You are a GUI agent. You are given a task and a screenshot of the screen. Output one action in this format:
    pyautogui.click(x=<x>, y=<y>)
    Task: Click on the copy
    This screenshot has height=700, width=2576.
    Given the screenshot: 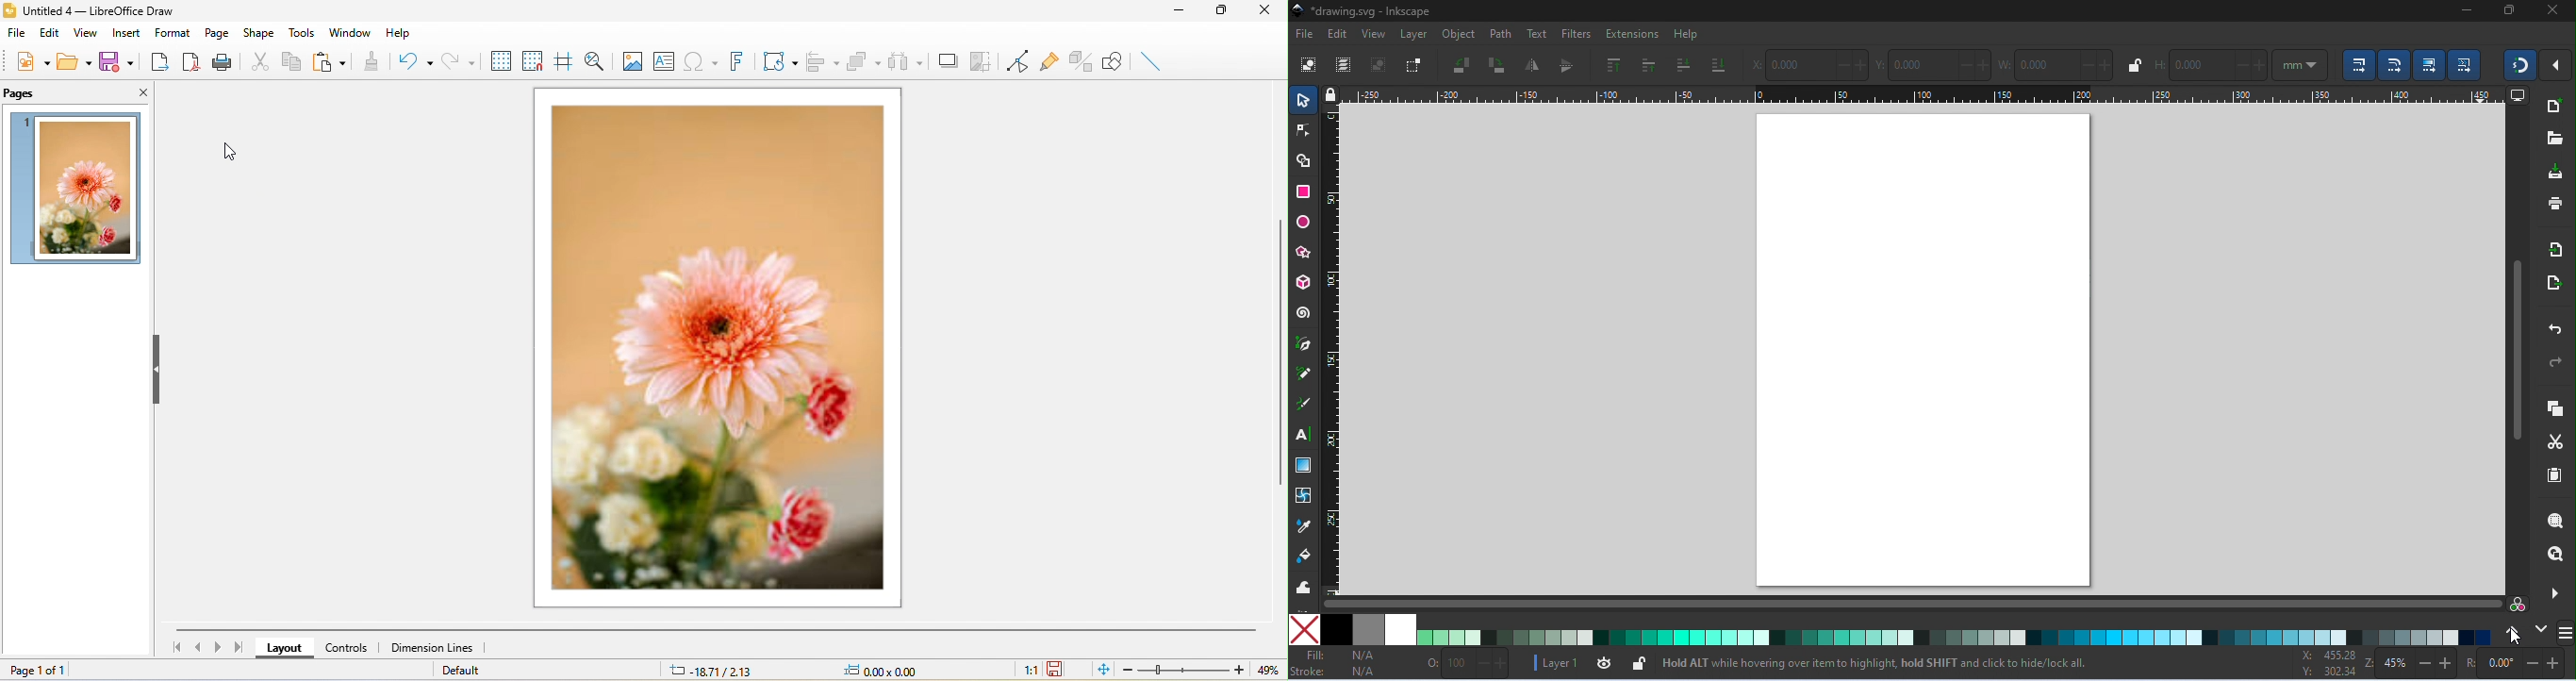 What is the action you would take?
    pyautogui.click(x=292, y=61)
    